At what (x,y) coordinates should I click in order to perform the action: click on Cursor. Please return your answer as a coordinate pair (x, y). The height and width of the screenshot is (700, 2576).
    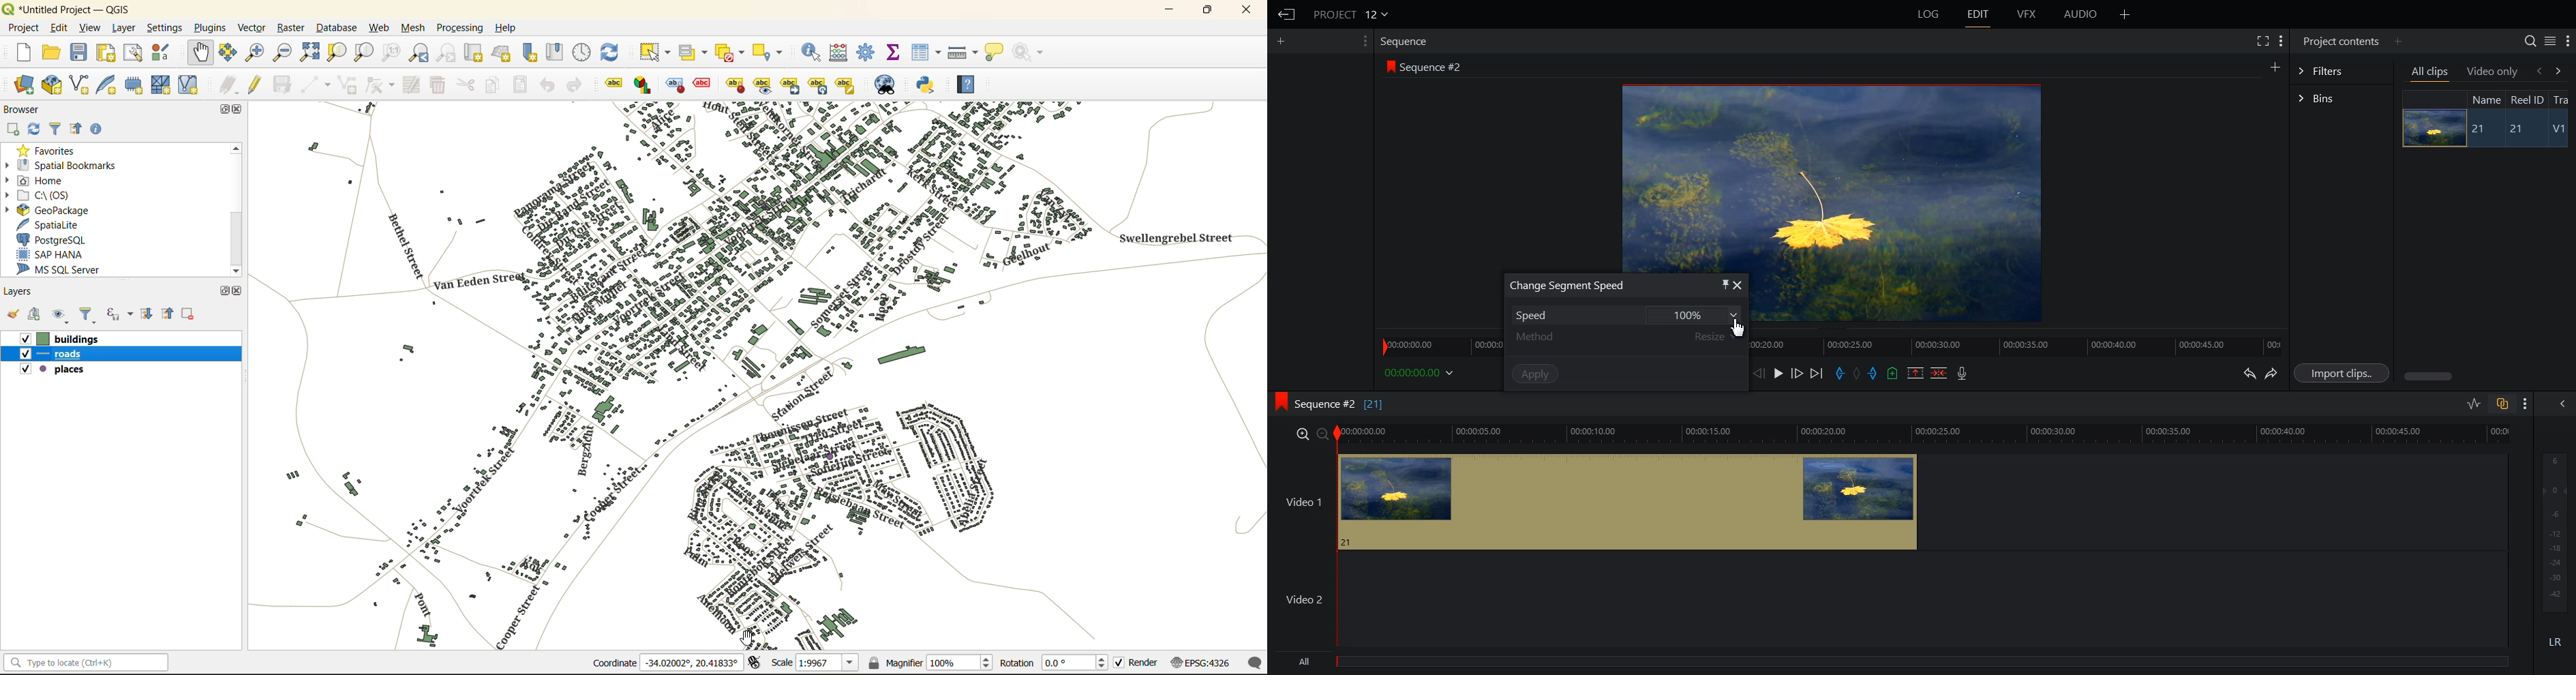
    Looking at the image, I should click on (1740, 330).